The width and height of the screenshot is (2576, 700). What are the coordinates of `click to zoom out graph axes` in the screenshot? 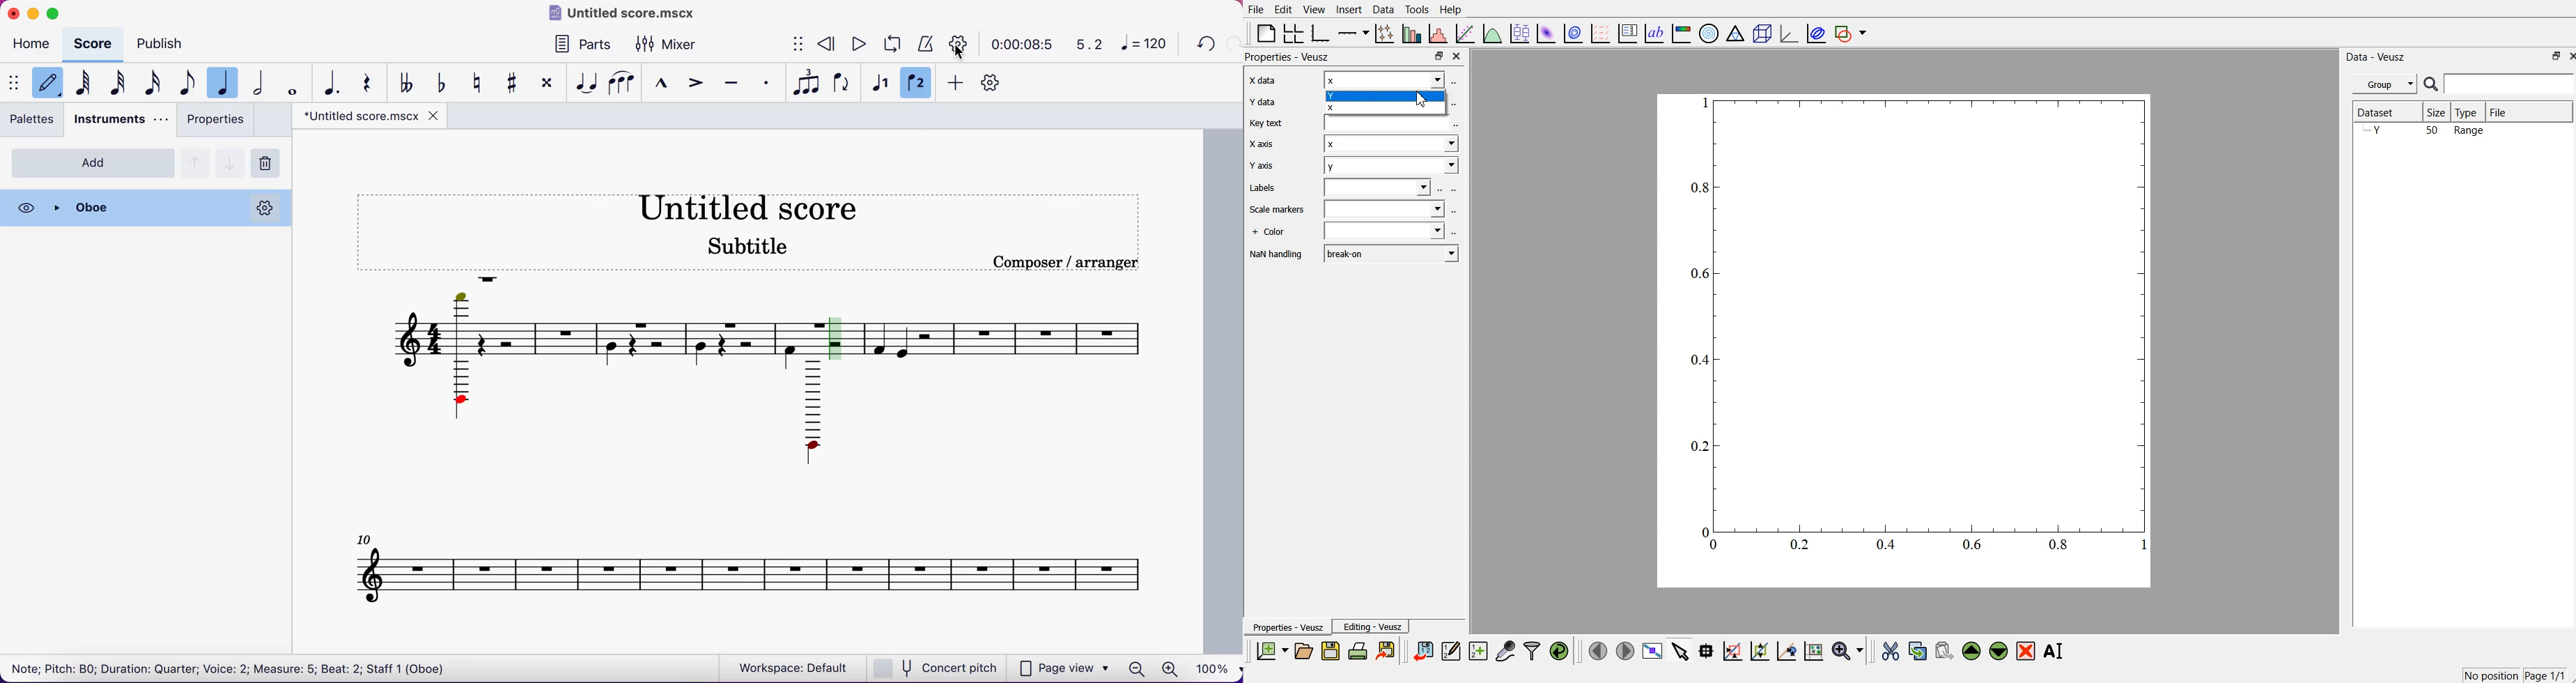 It's located at (1760, 652).